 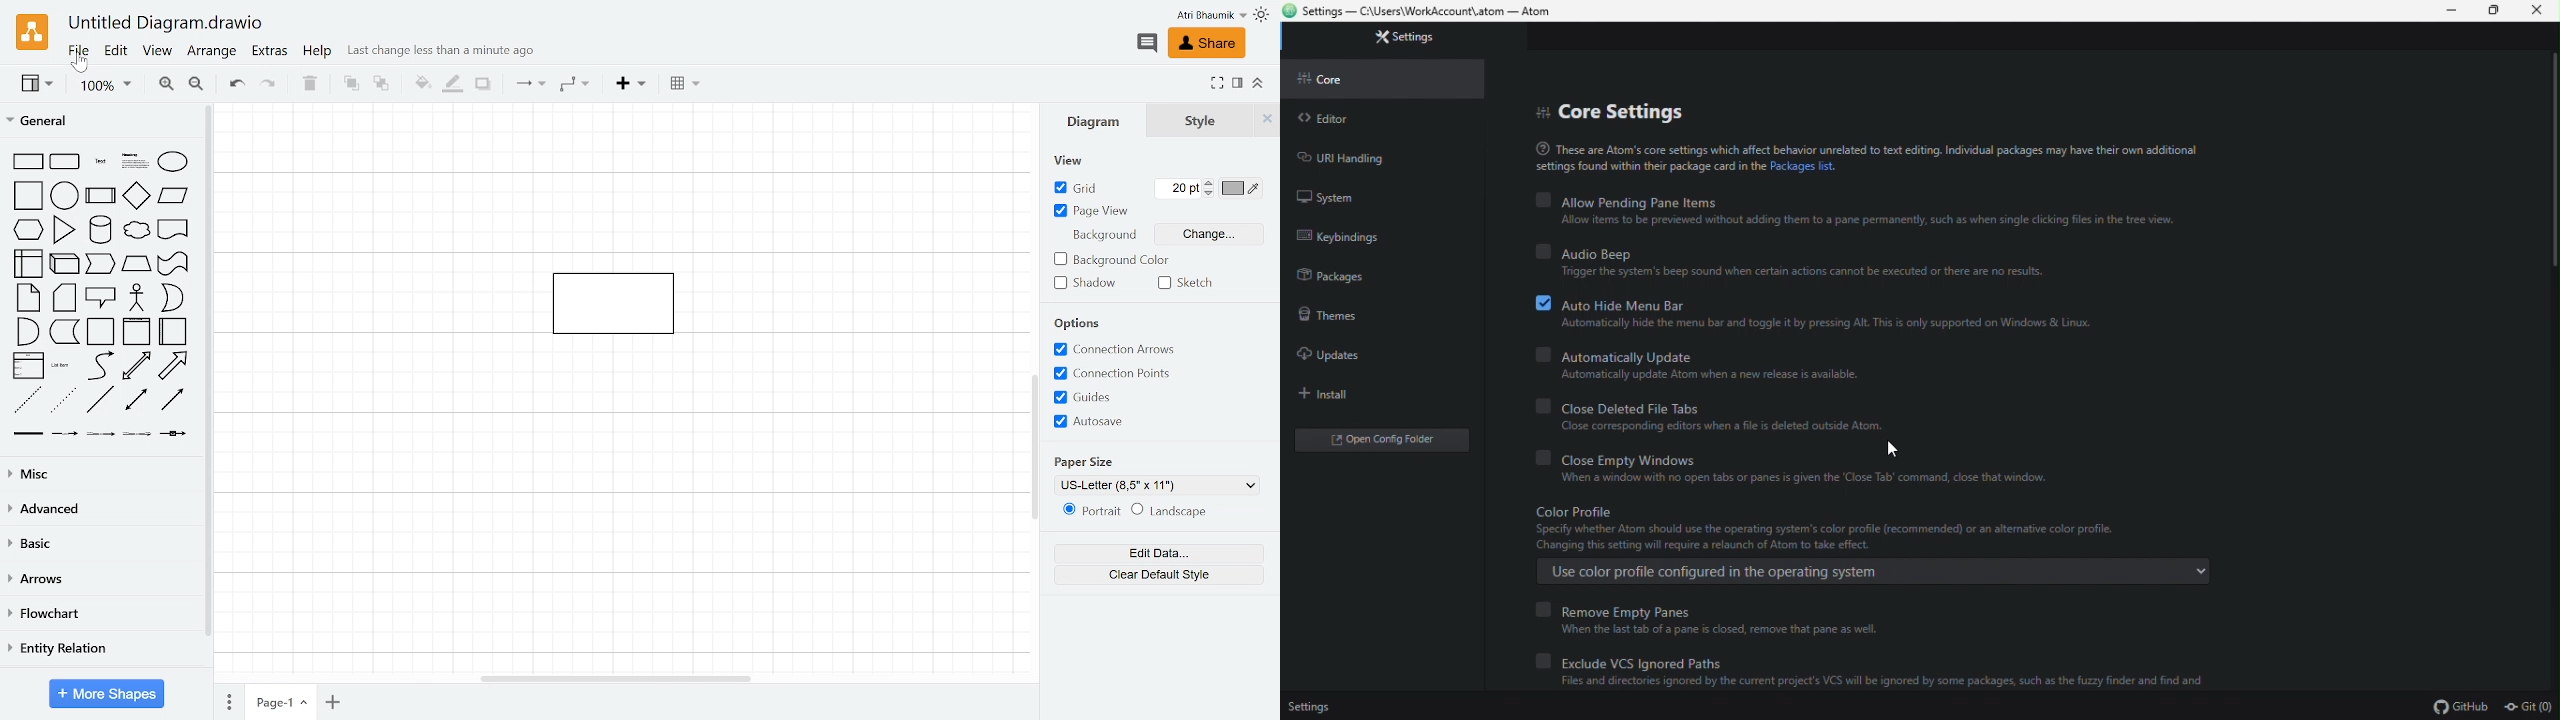 I want to click on Arrange, so click(x=214, y=52).